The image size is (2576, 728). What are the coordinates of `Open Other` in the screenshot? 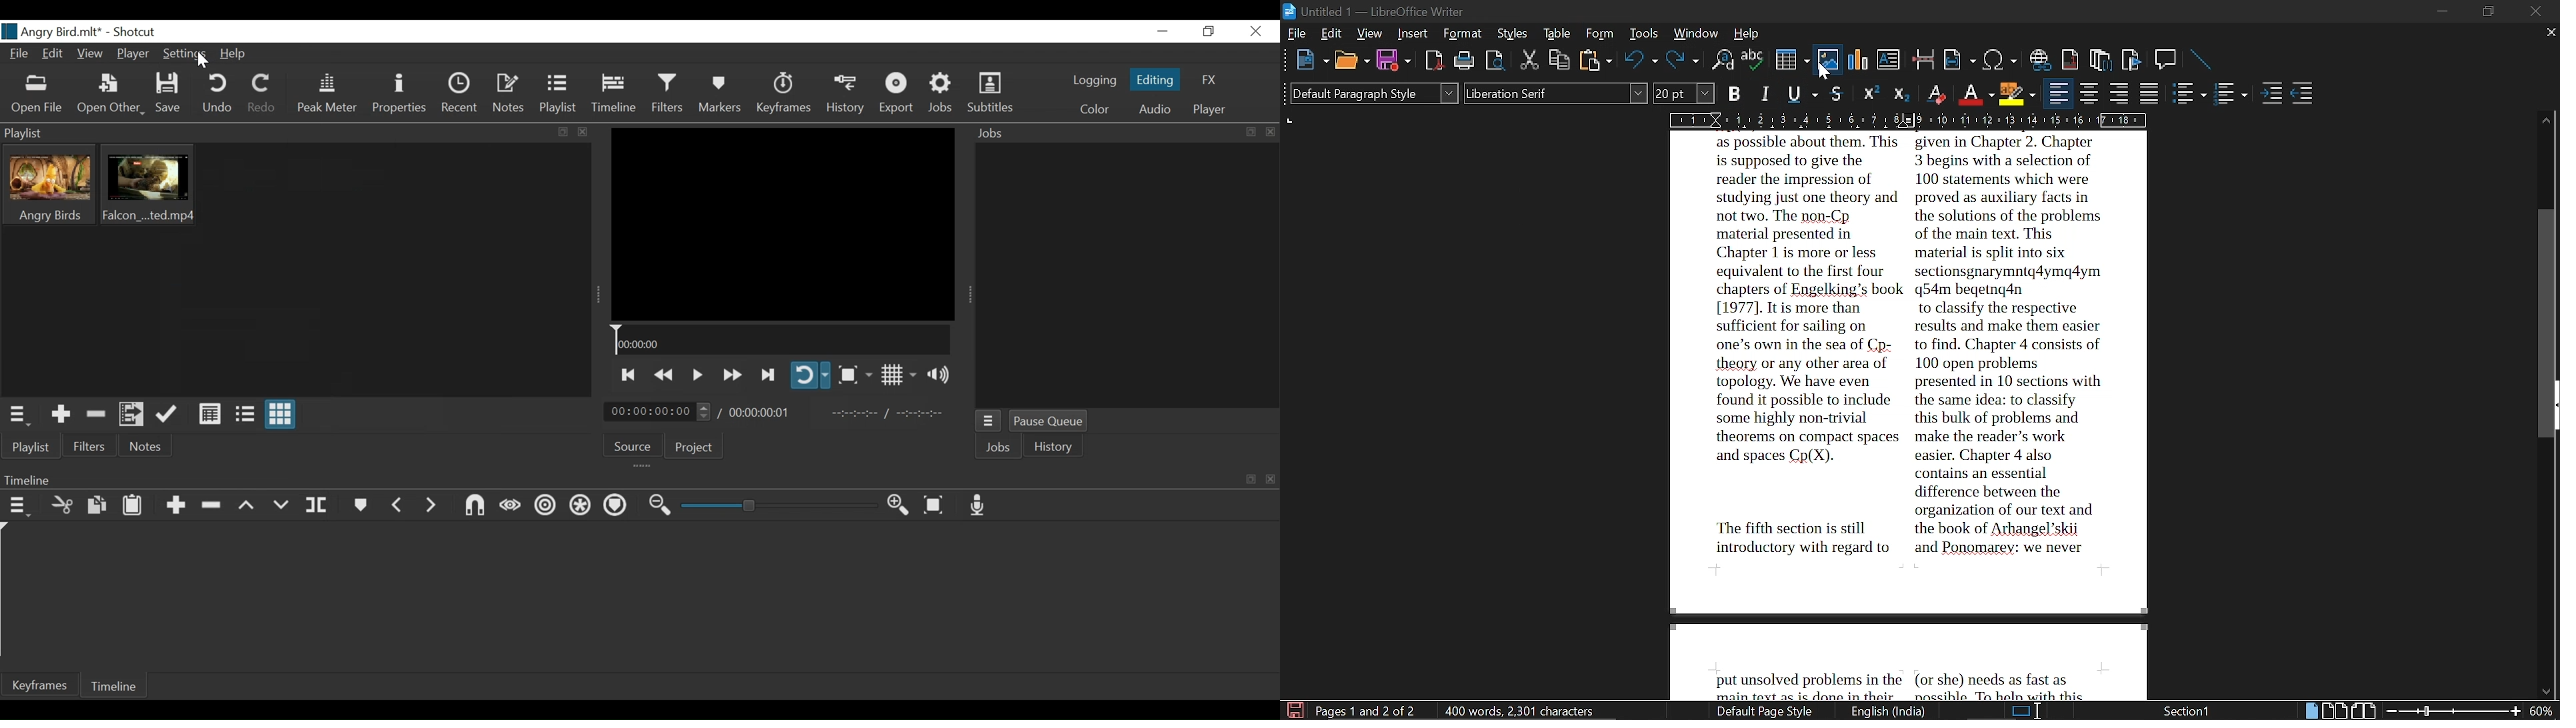 It's located at (113, 95).